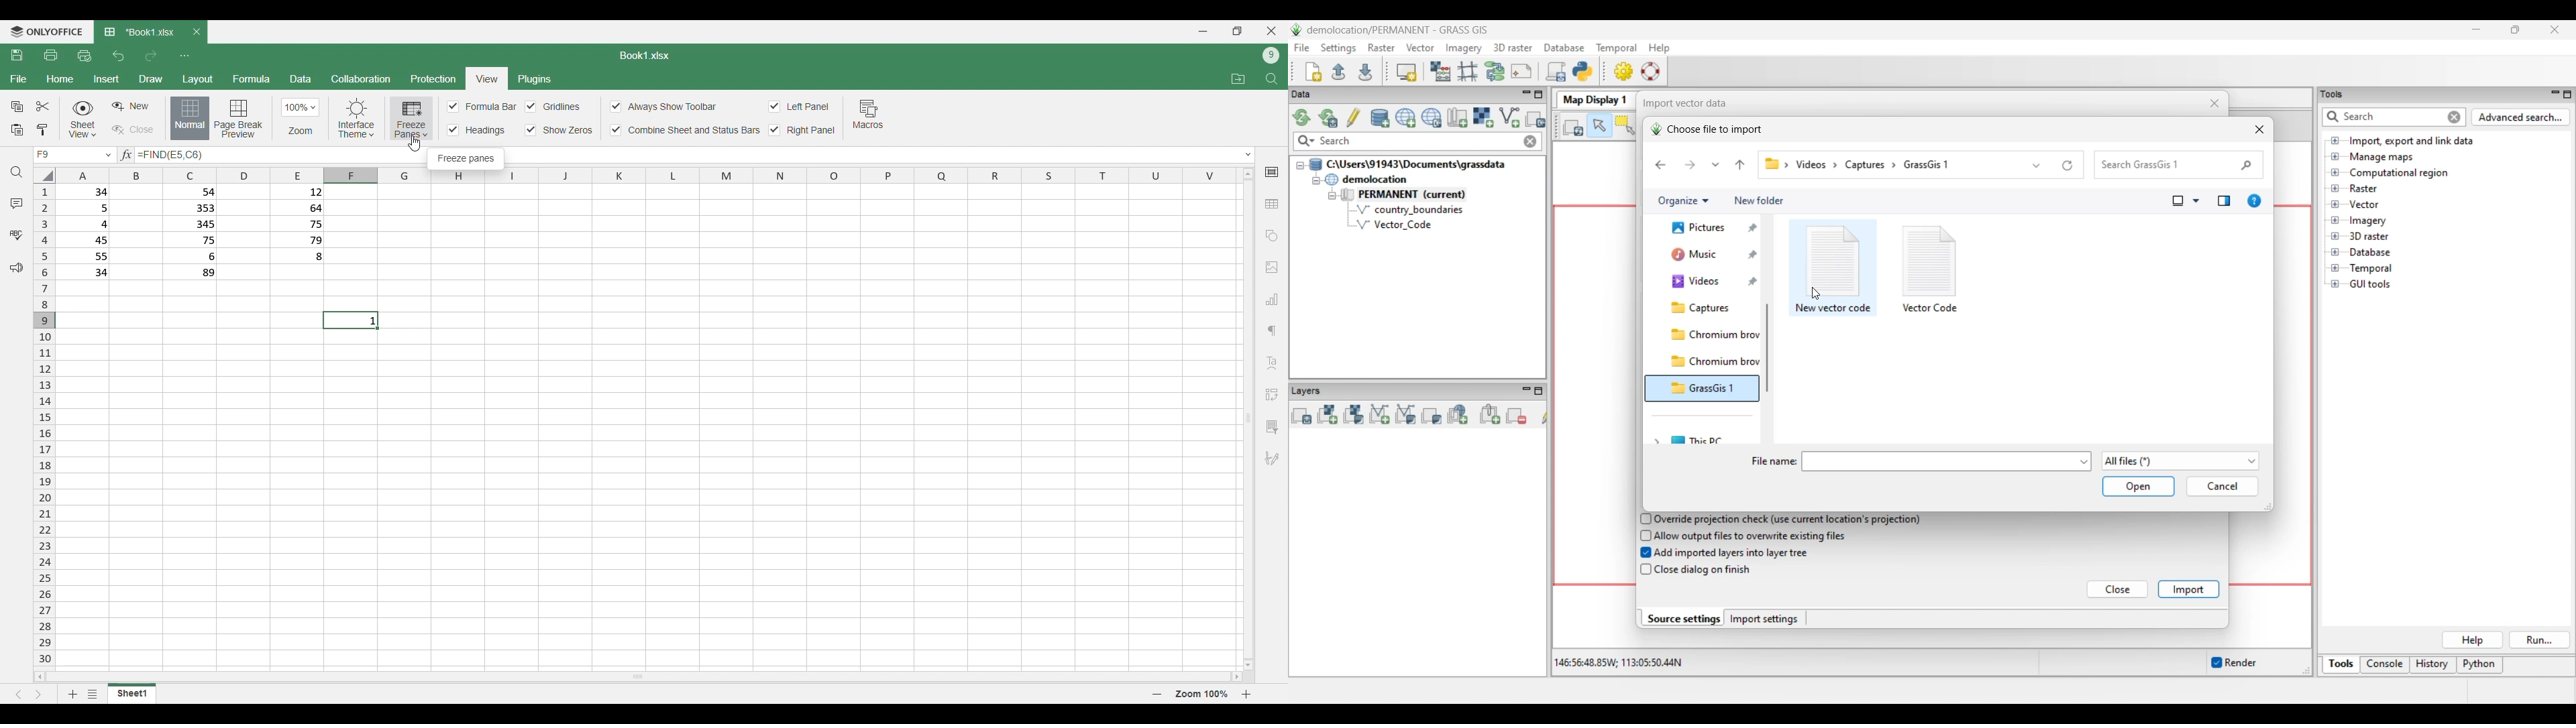 This screenshot has height=728, width=2576. What do you see at coordinates (1273, 428) in the screenshot?
I see `Slicer` at bounding box center [1273, 428].